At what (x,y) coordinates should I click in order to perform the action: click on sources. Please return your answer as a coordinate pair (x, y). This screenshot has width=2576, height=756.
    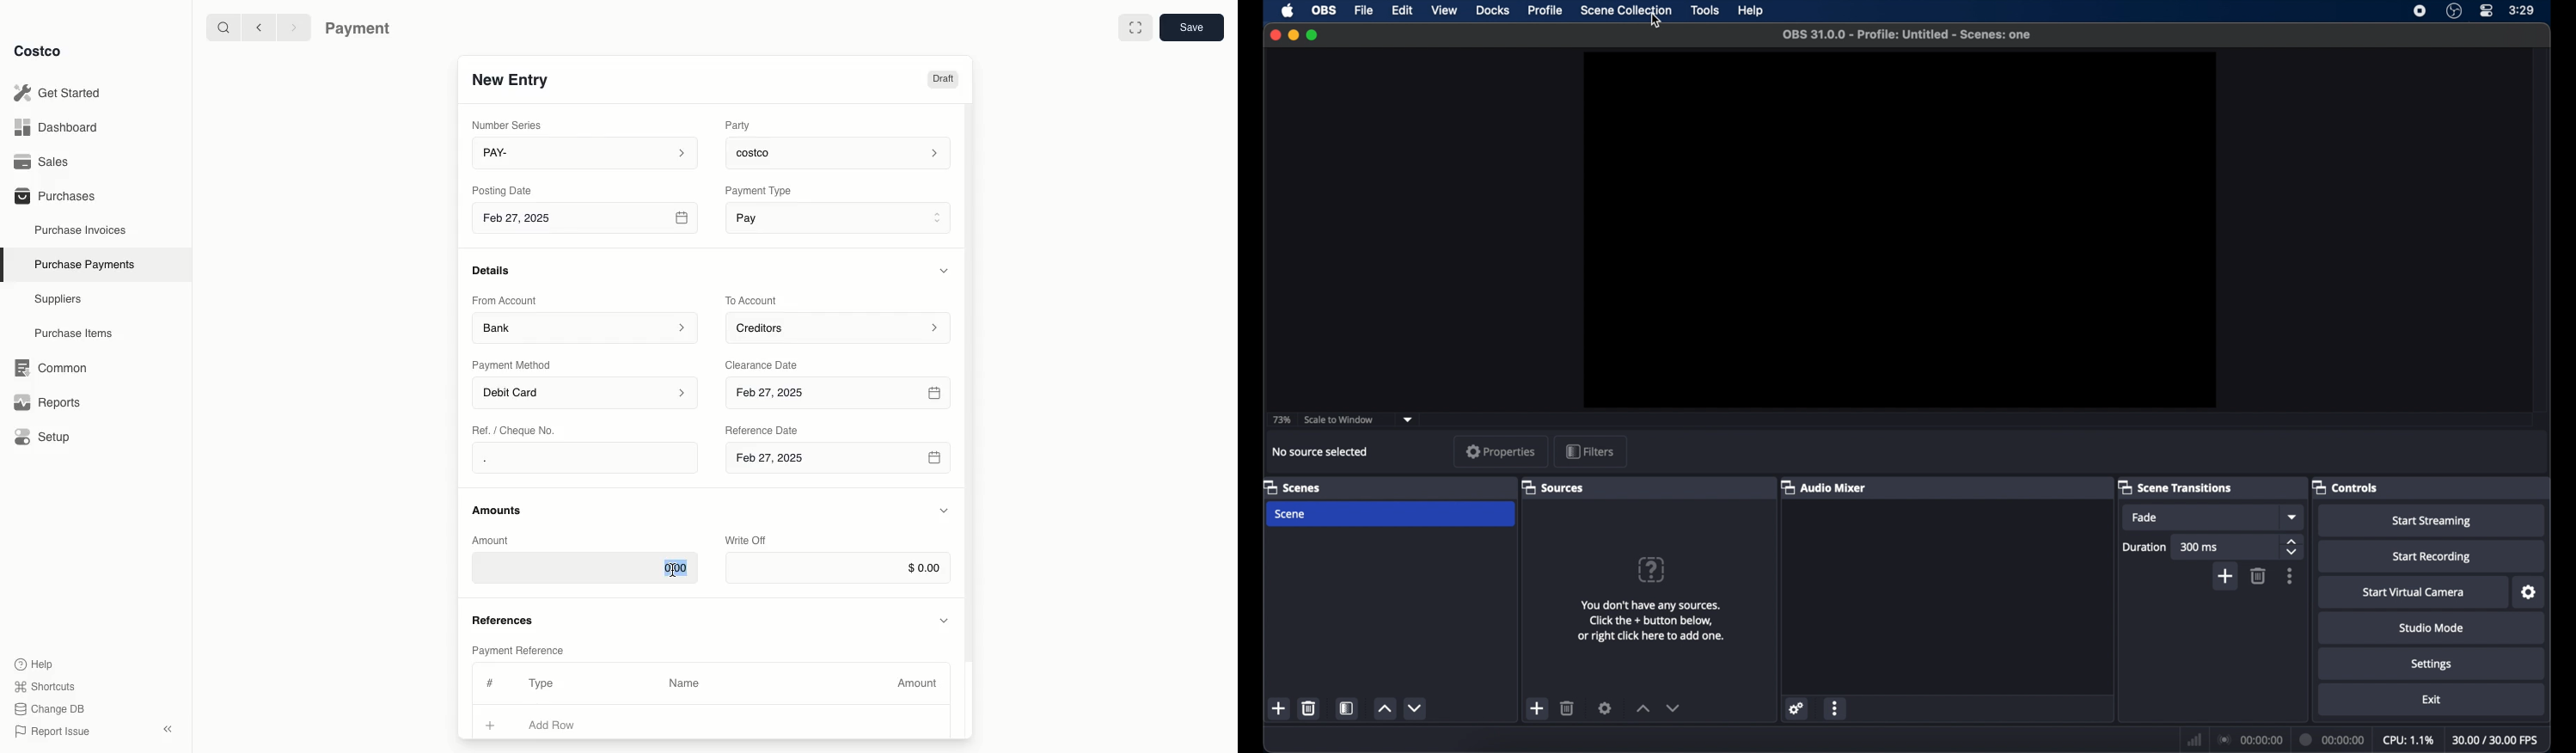
    Looking at the image, I should click on (1552, 487).